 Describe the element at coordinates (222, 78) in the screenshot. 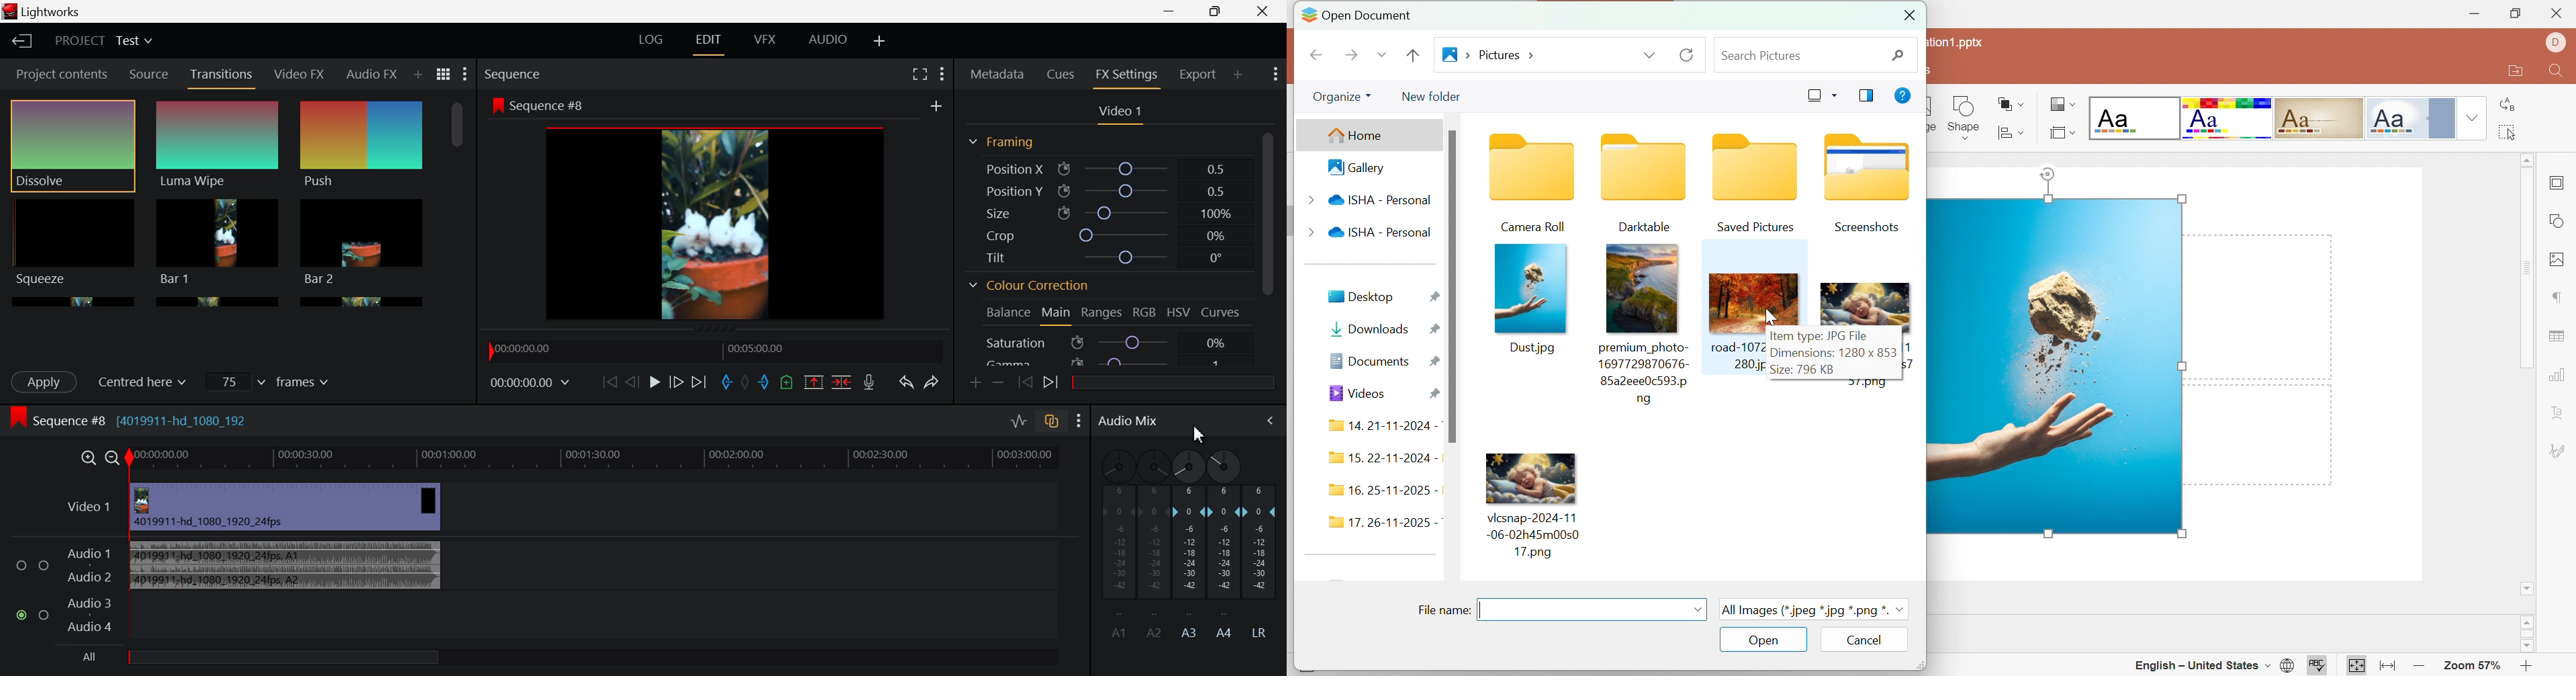

I see `Transitions Panel Open` at that location.